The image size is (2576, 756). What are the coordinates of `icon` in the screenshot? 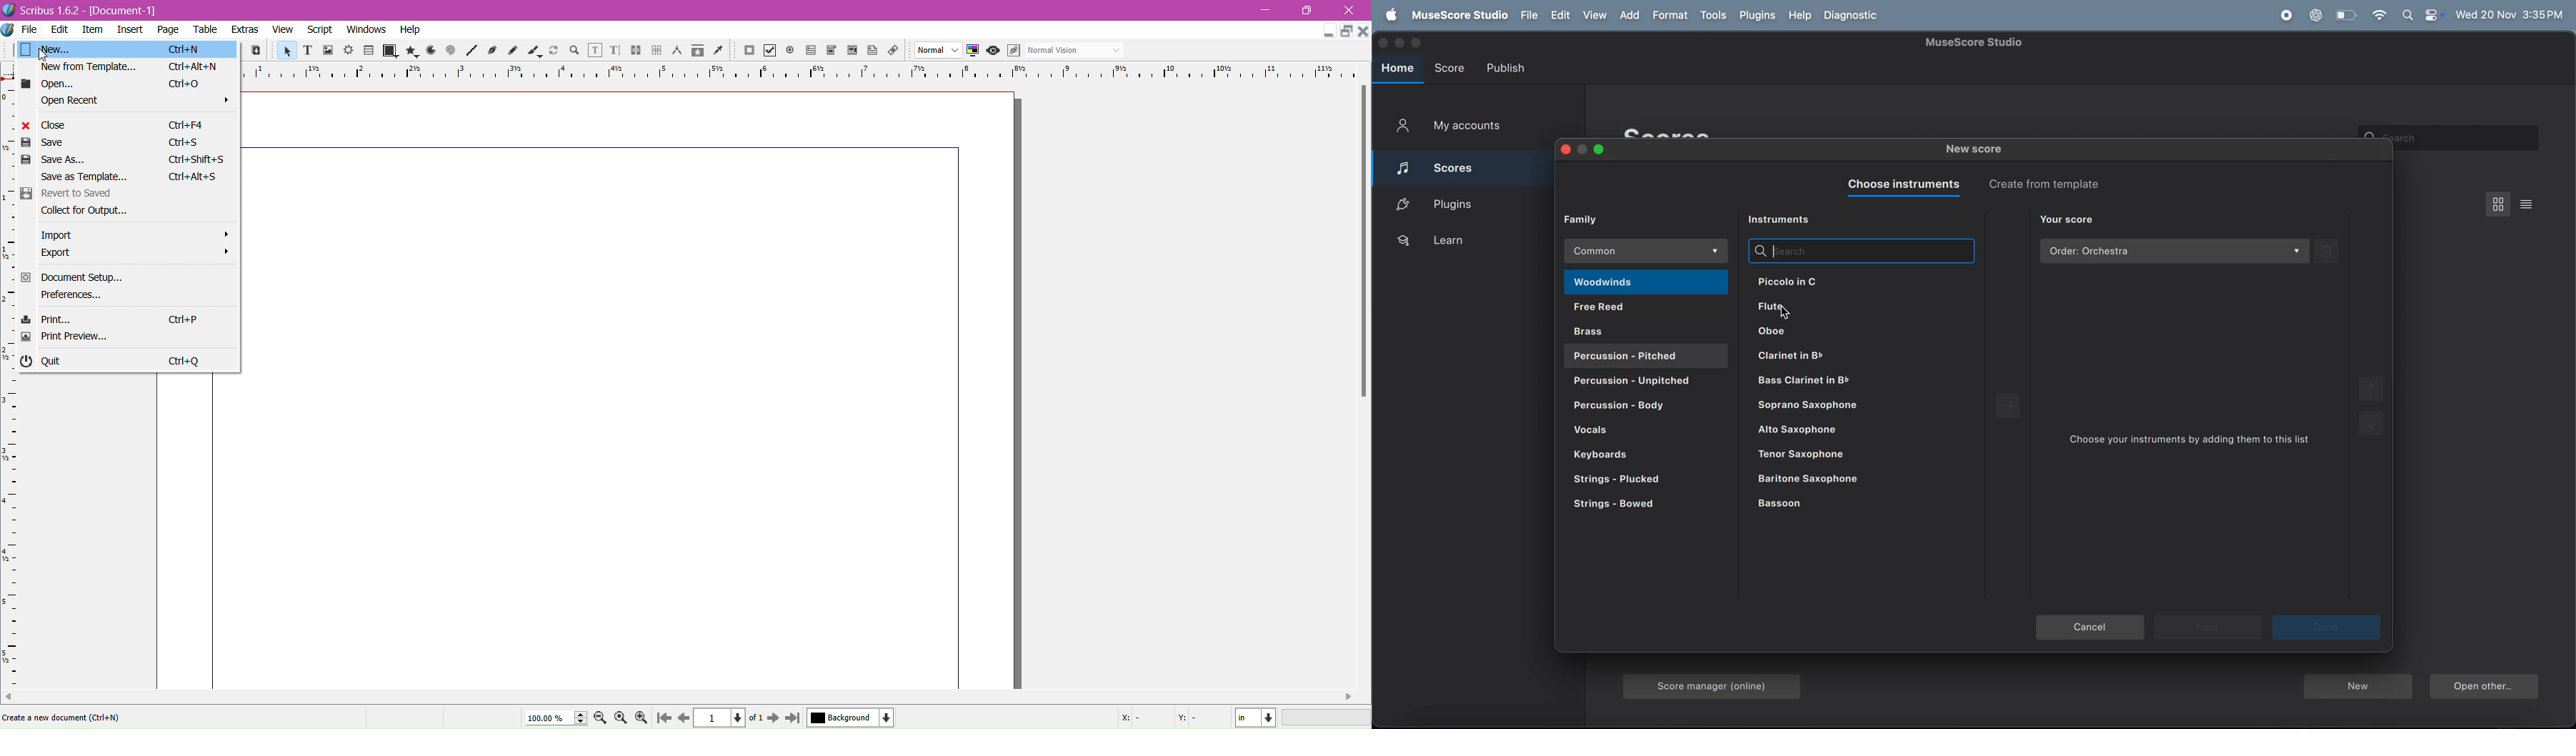 It's located at (676, 51).